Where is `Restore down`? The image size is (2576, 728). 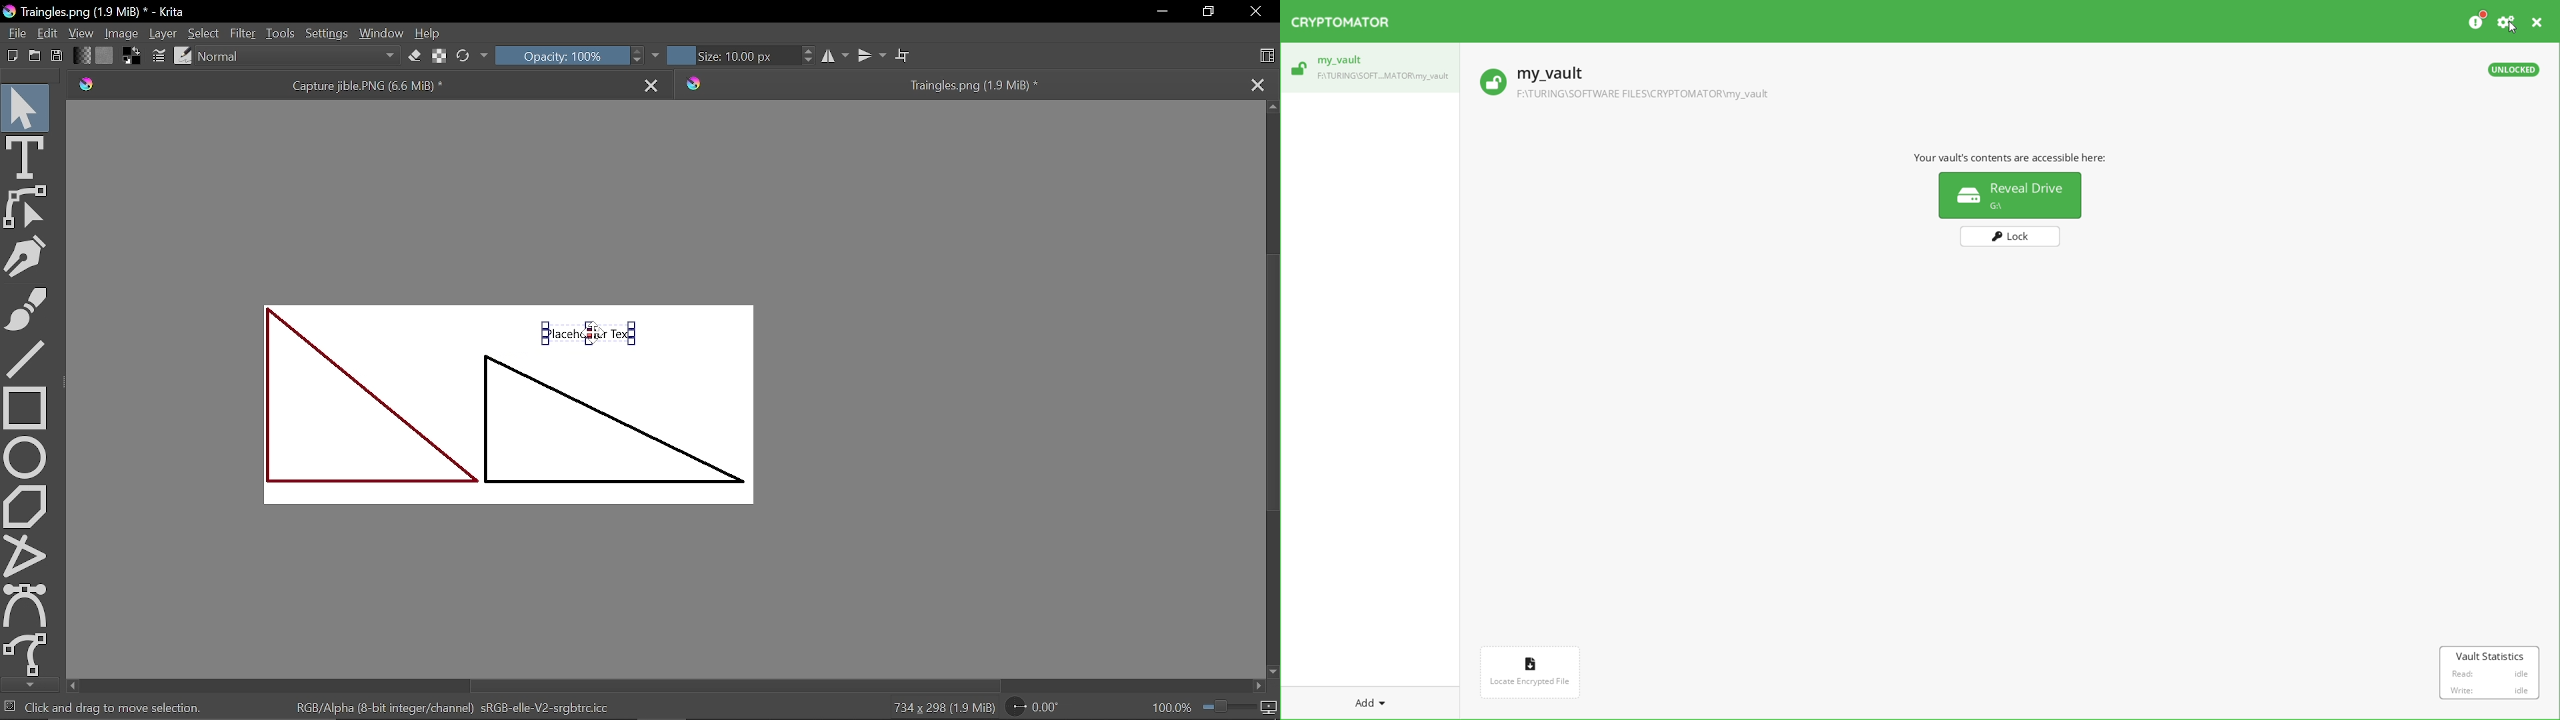
Restore down is located at coordinates (1206, 12).